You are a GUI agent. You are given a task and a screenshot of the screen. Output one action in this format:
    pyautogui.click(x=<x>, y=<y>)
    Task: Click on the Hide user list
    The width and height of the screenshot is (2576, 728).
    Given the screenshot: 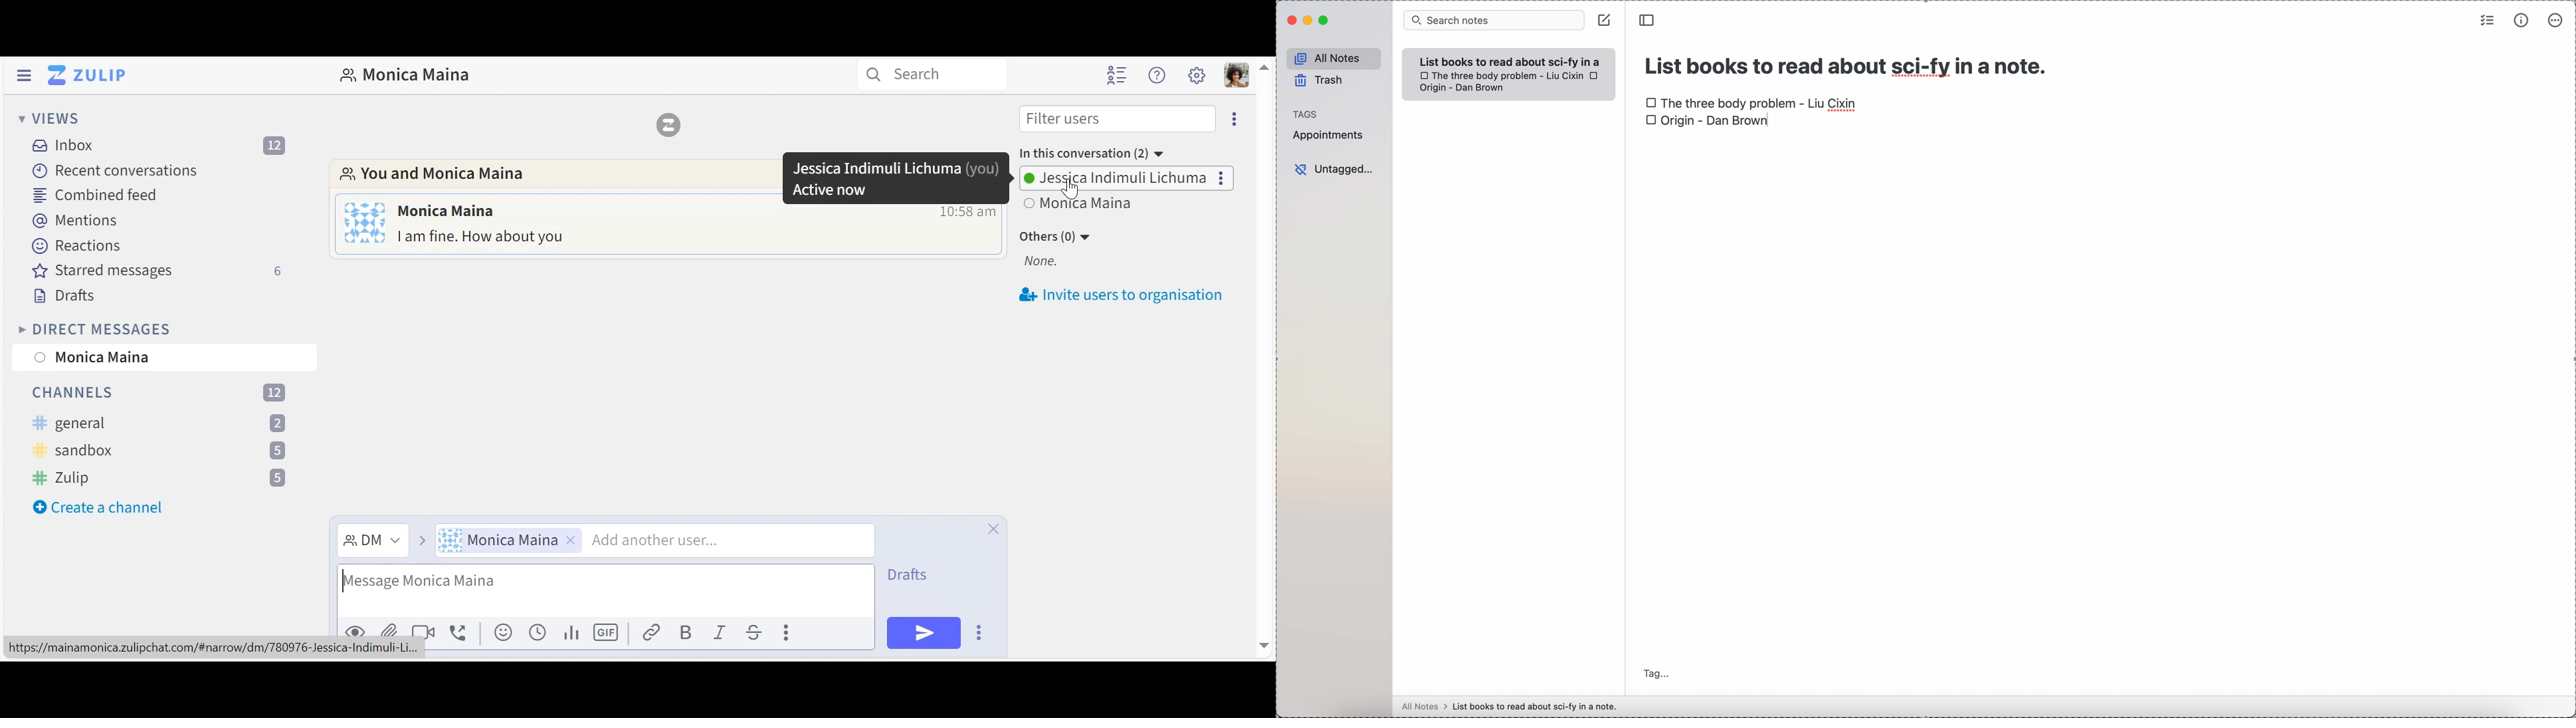 What is the action you would take?
    pyautogui.click(x=1118, y=74)
    